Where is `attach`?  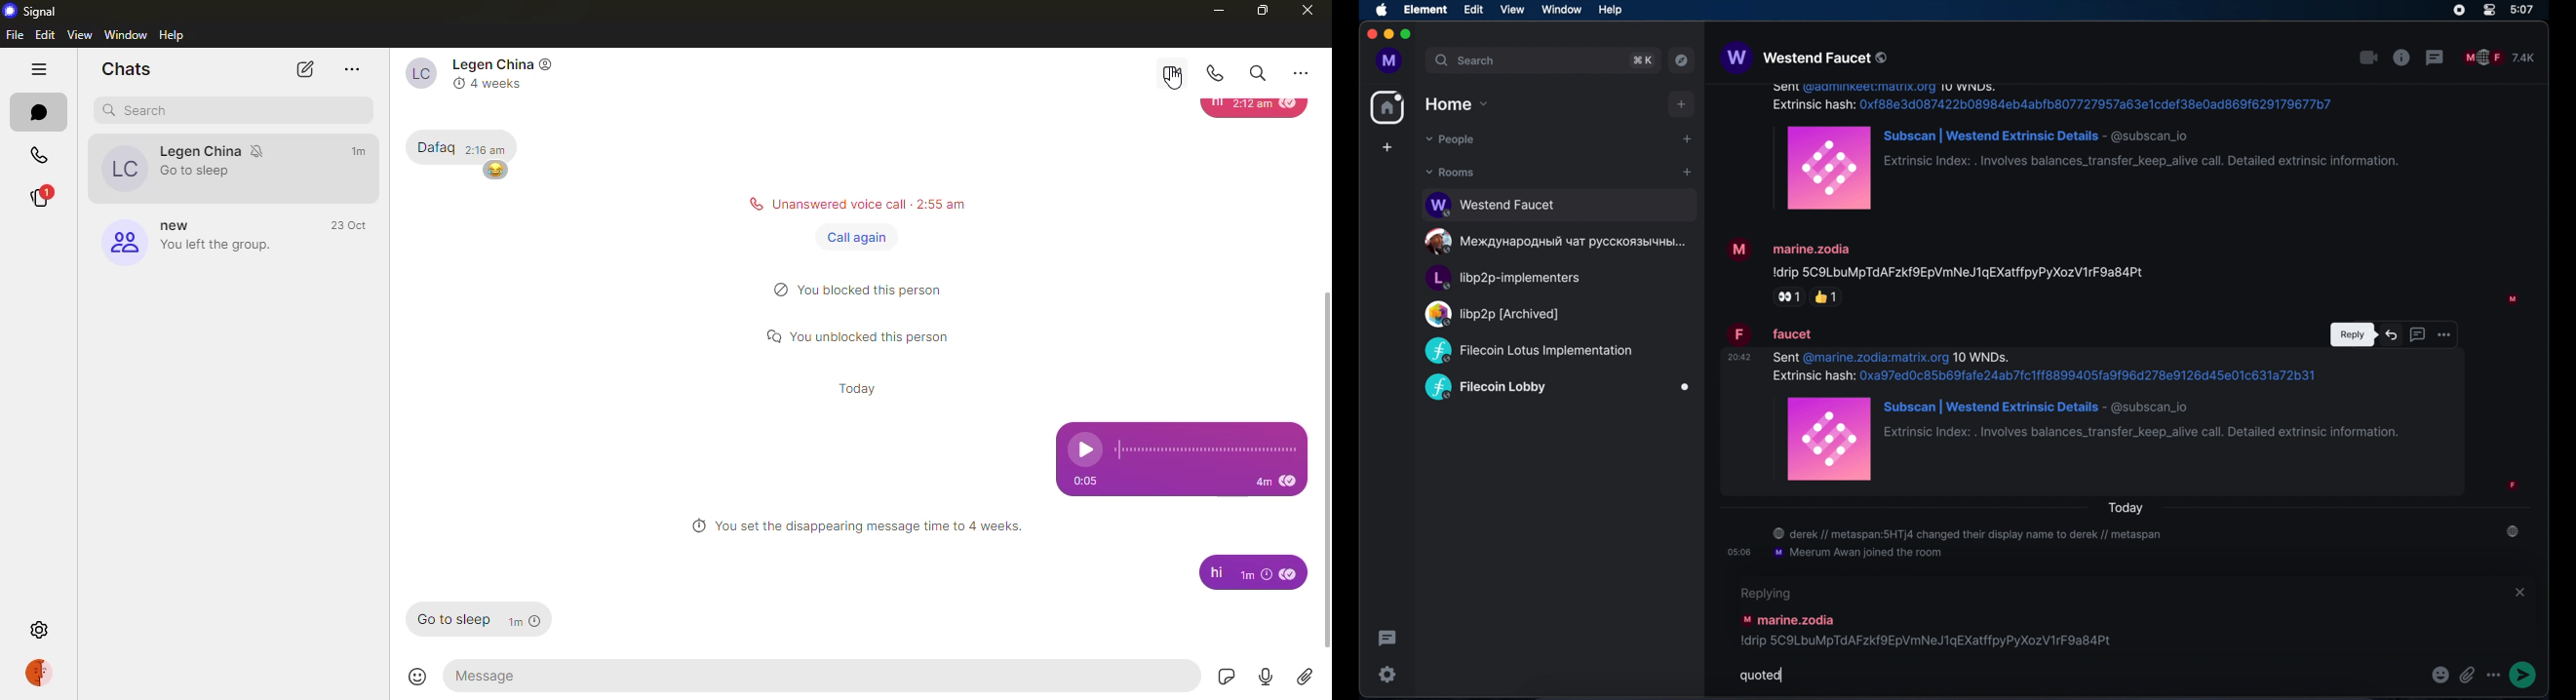 attach is located at coordinates (1306, 675).